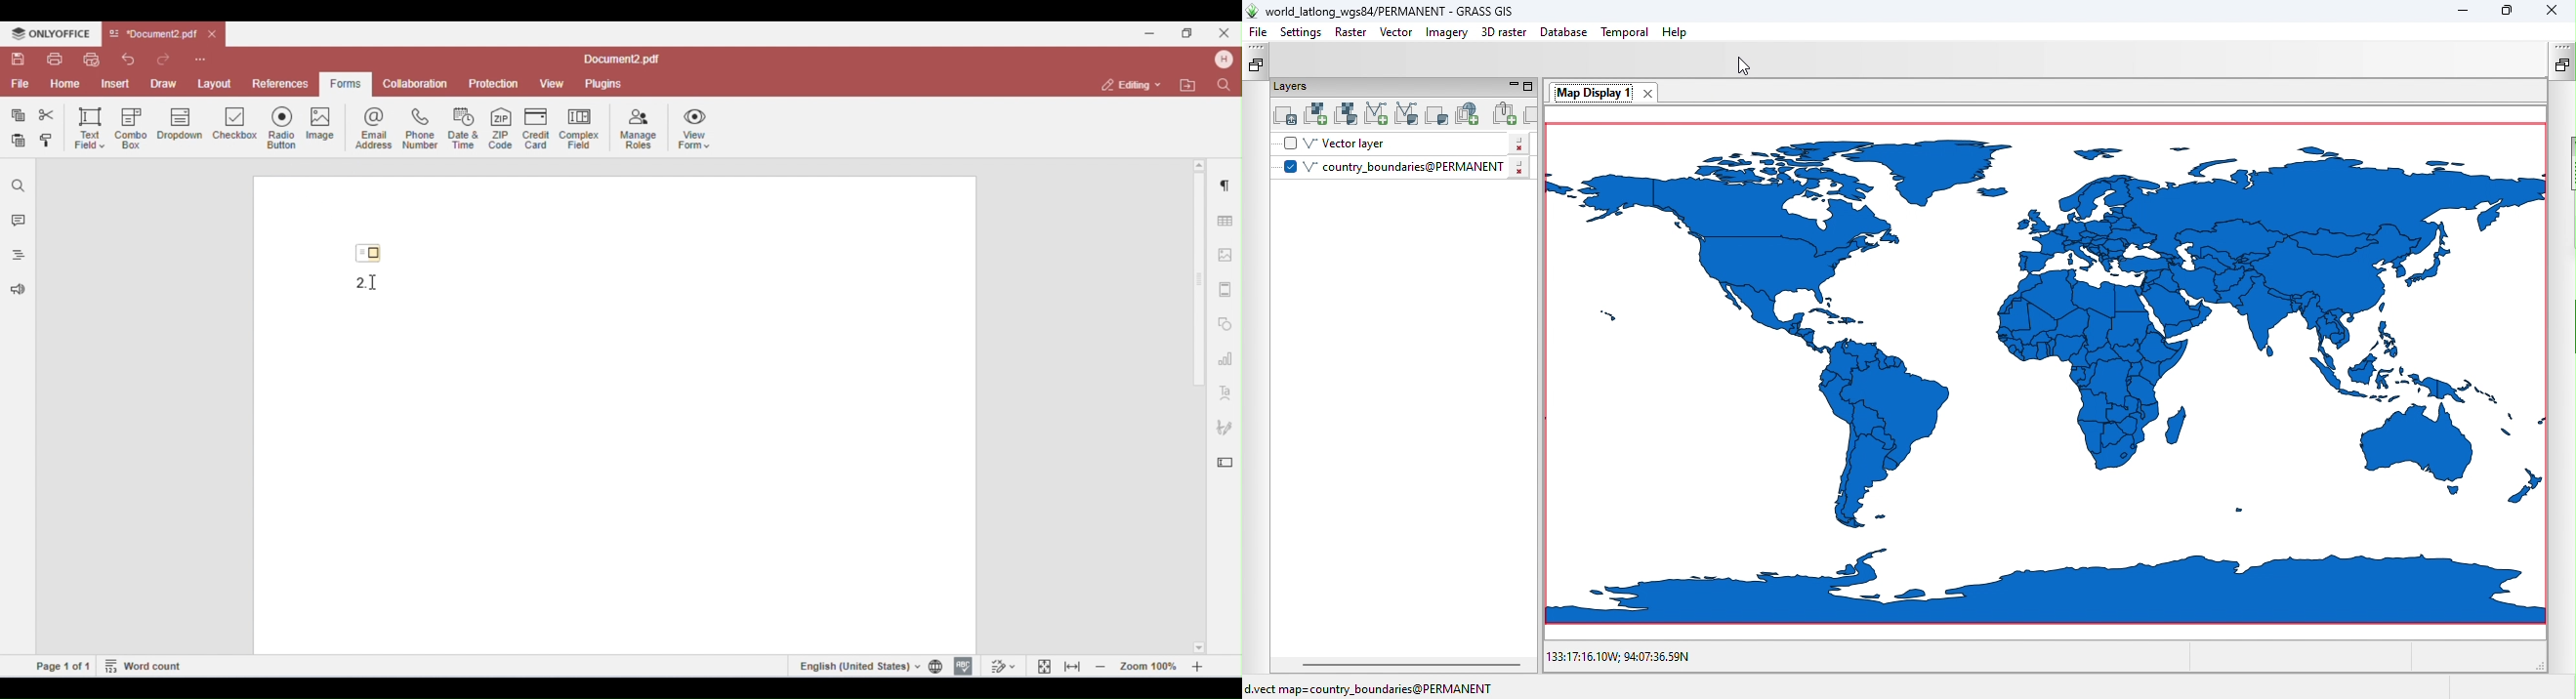 This screenshot has height=700, width=2576. I want to click on zip code, so click(501, 126).